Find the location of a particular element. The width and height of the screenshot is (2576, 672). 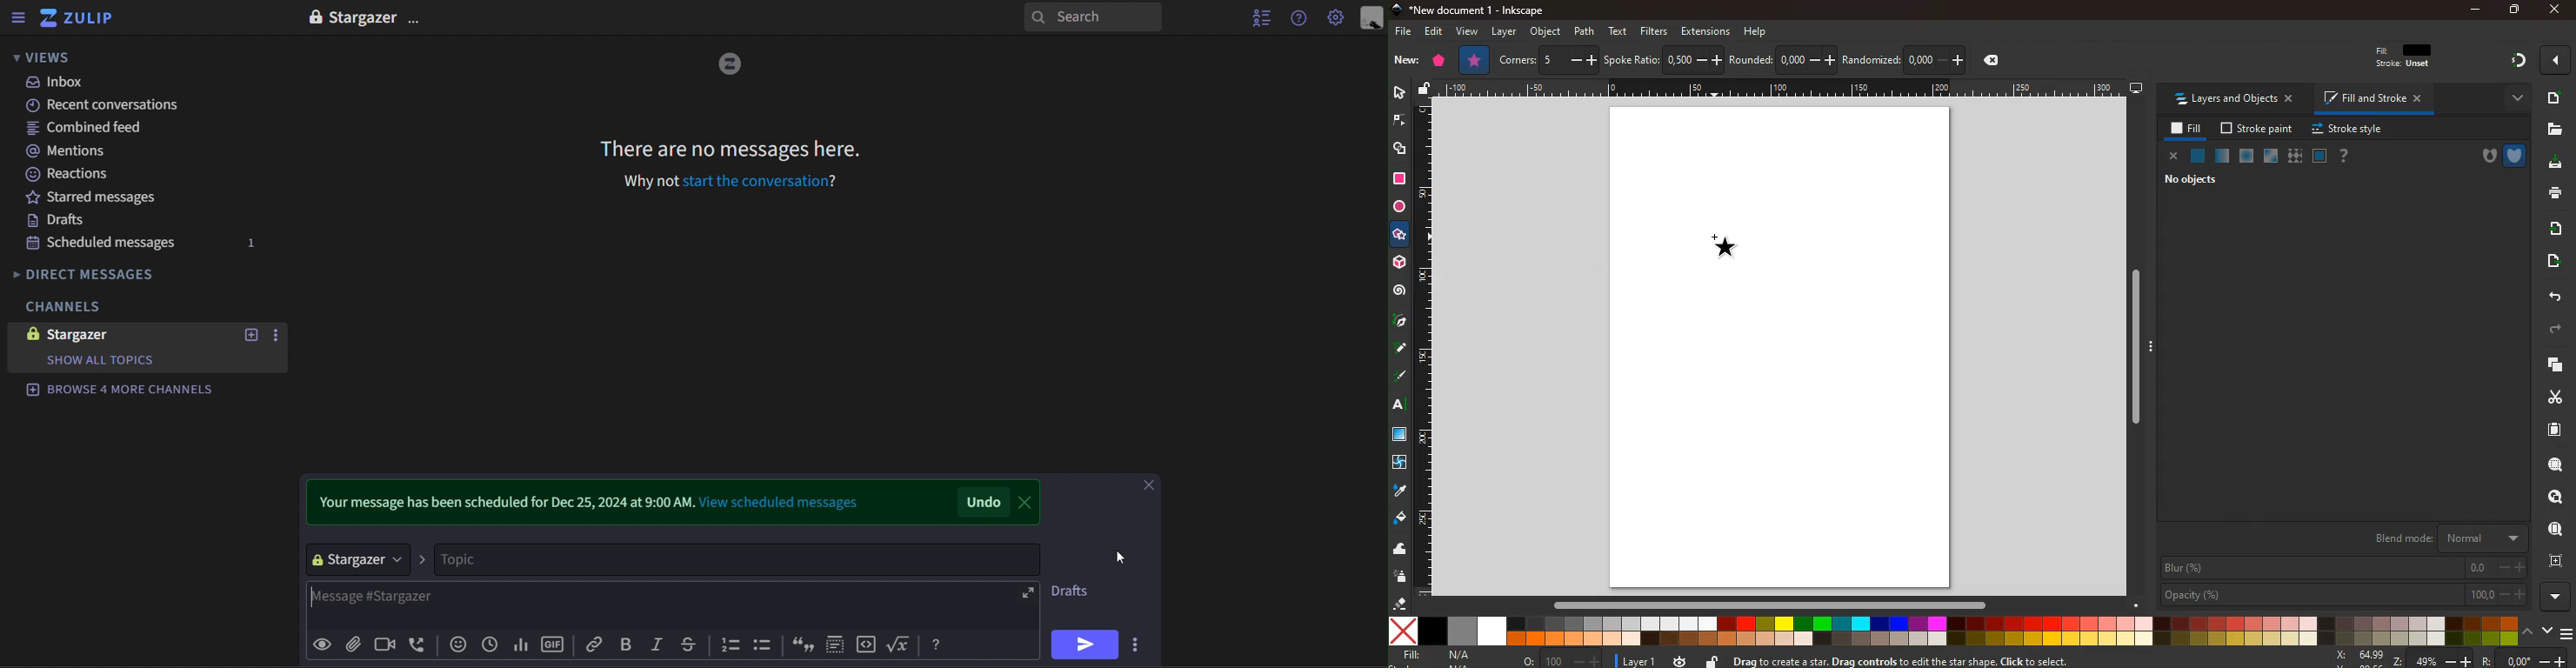

bullets is located at coordinates (765, 646).